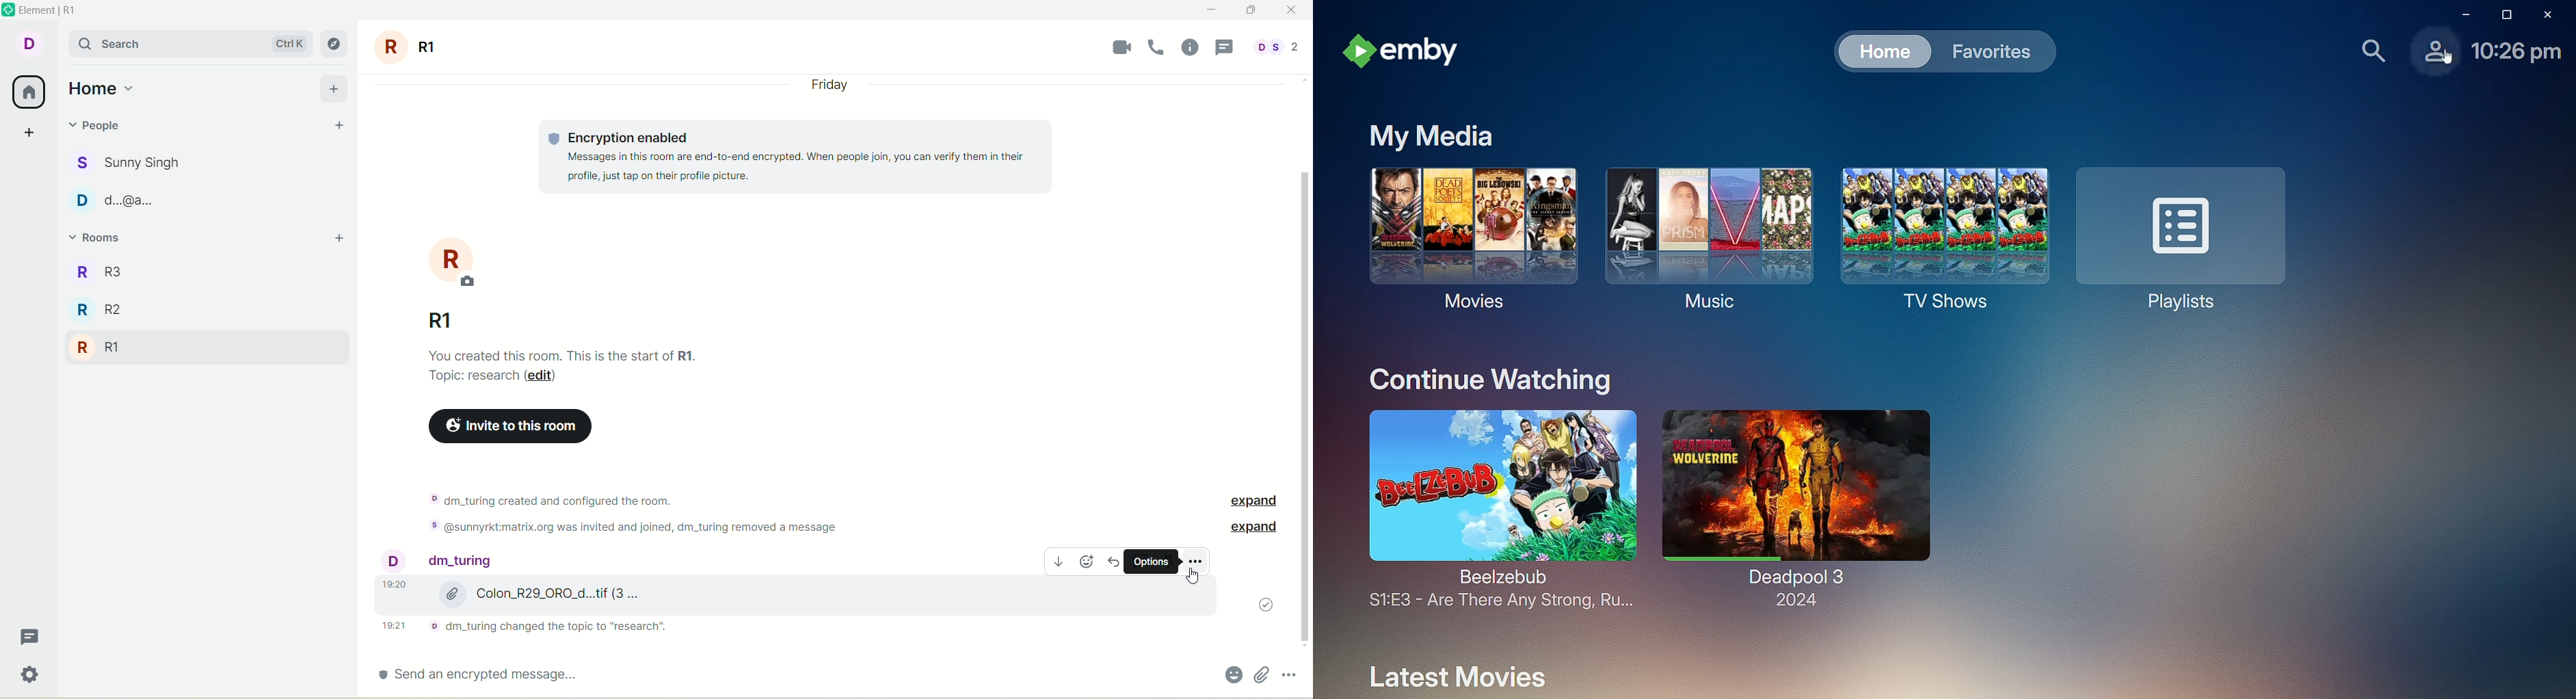 Image resolution: width=2576 pixels, height=700 pixels. Describe the element at coordinates (2449, 59) in the screenshot. I see `cursor` at that location.